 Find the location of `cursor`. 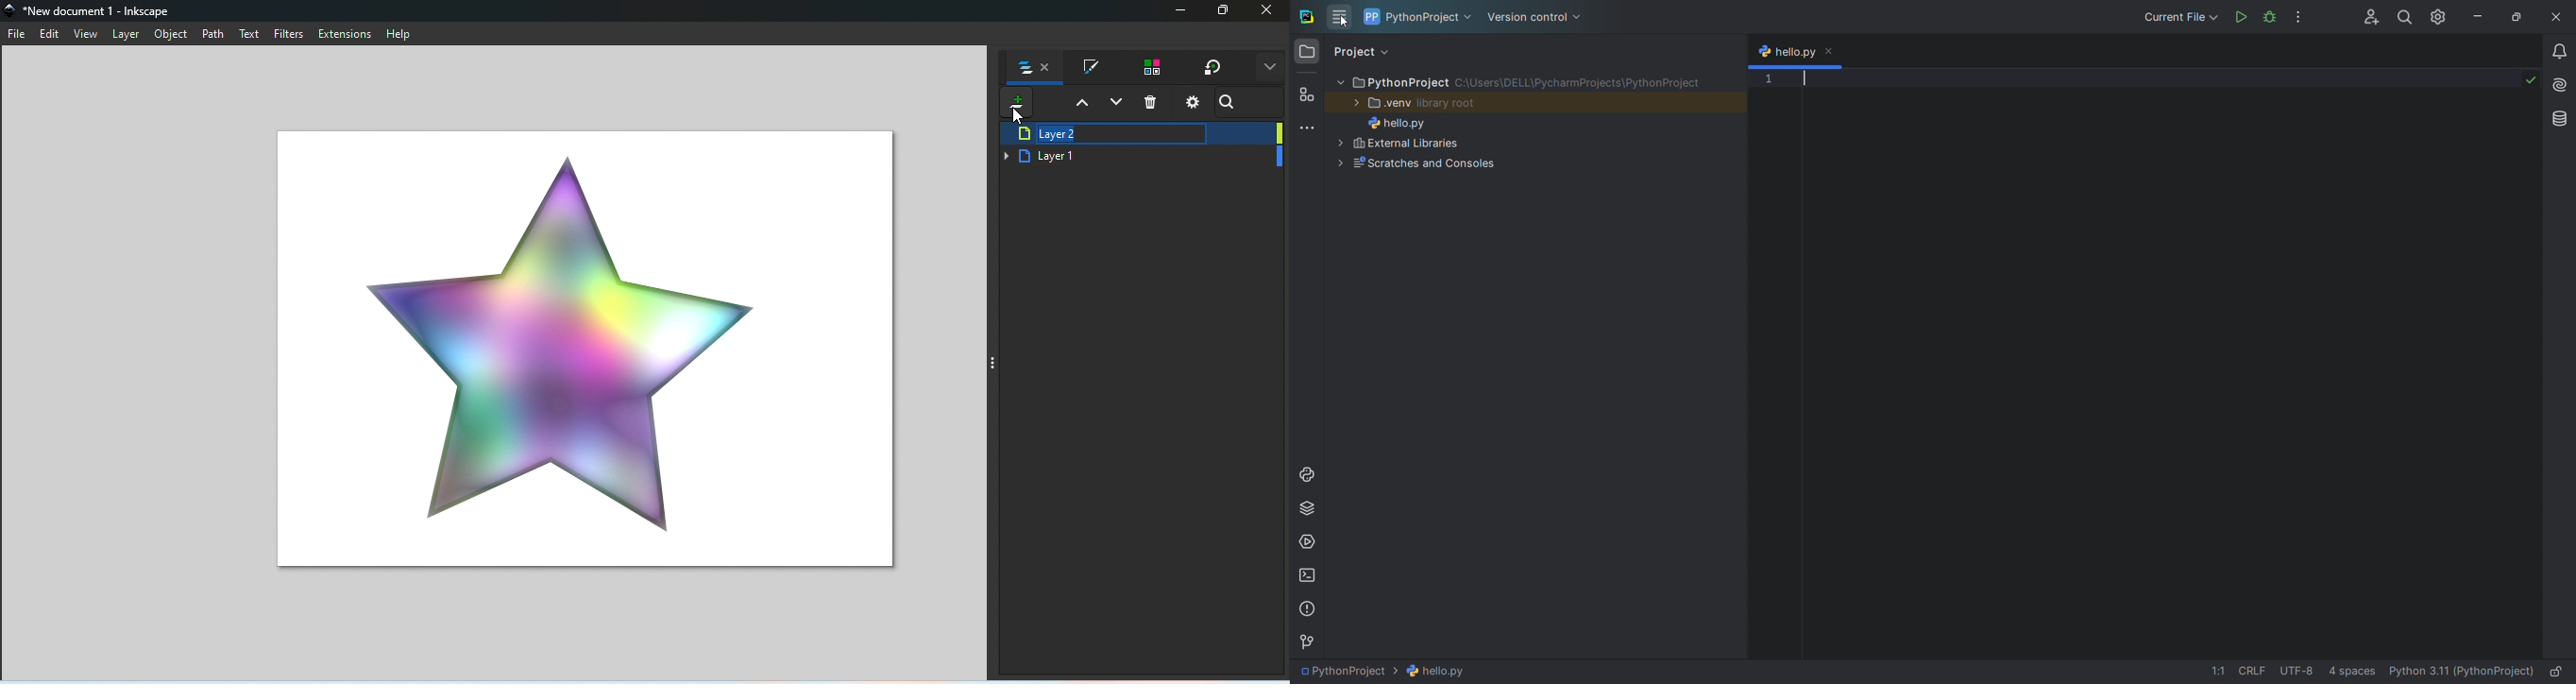

cursor is located at coordinates (1018, 115).